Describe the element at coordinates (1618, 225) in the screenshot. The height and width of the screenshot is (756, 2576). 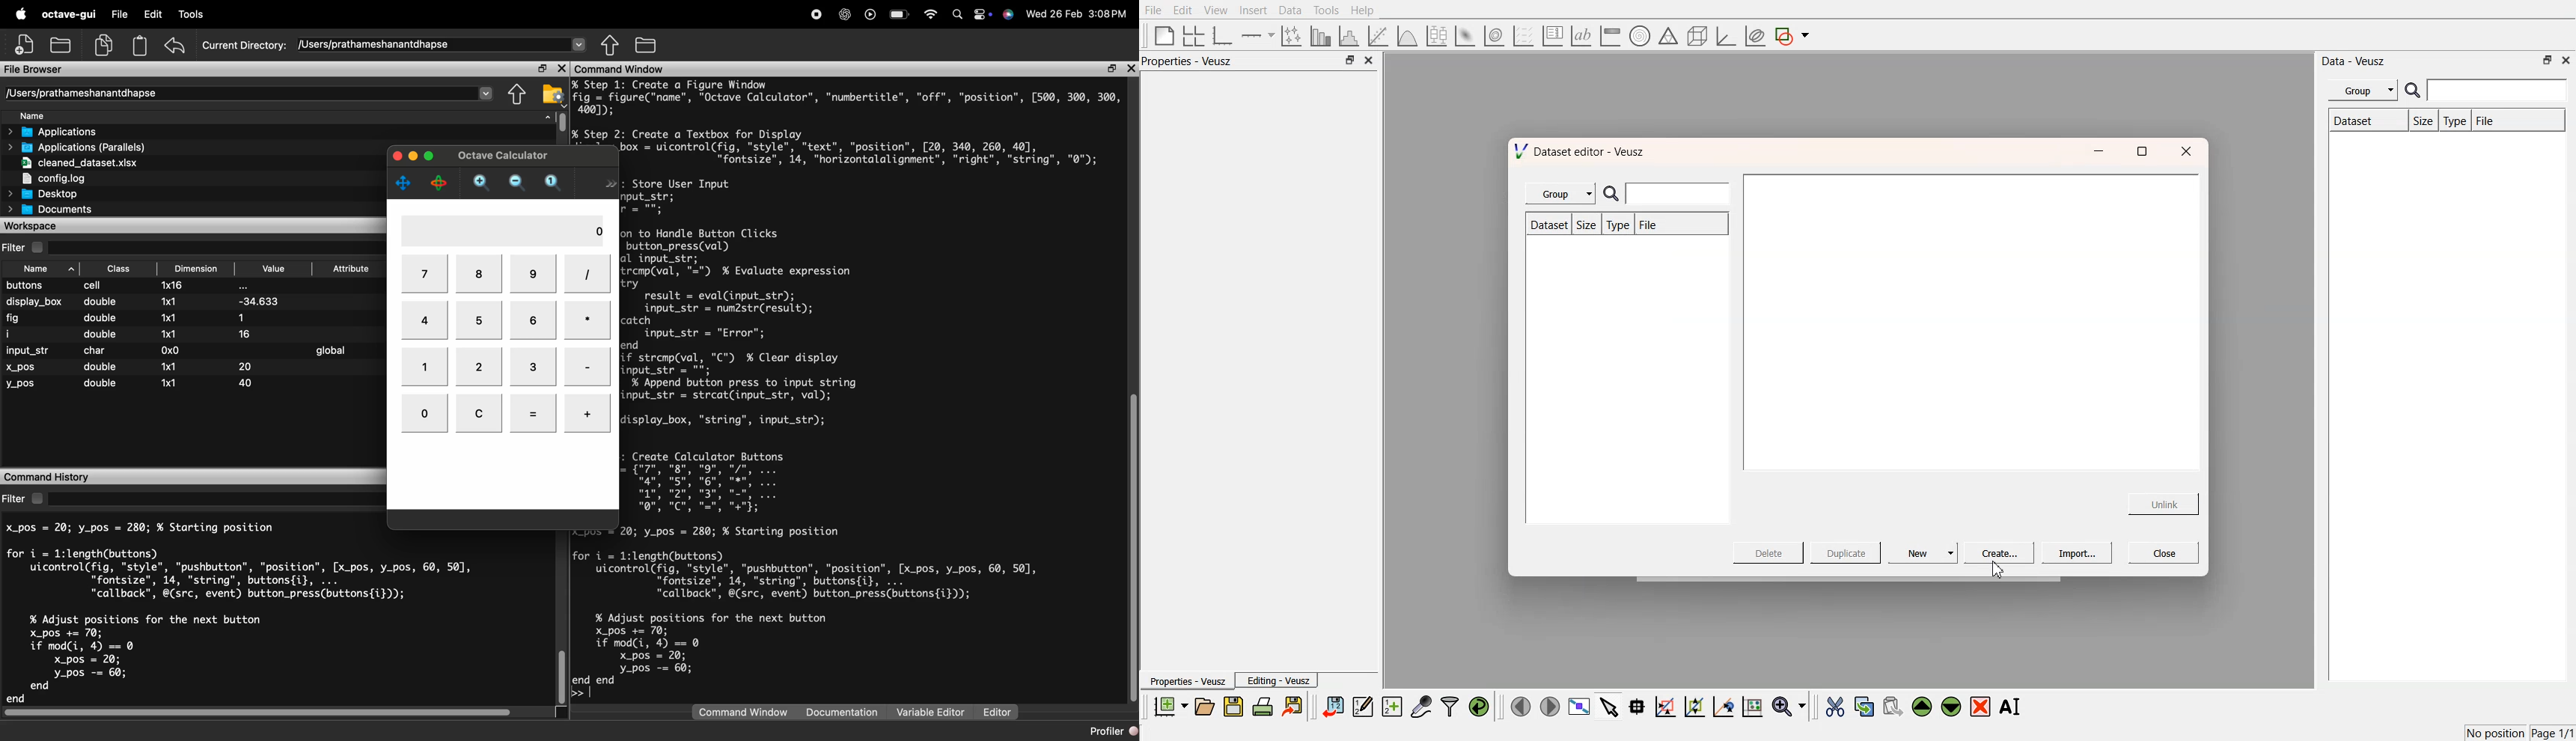
I see `Type` at that location.